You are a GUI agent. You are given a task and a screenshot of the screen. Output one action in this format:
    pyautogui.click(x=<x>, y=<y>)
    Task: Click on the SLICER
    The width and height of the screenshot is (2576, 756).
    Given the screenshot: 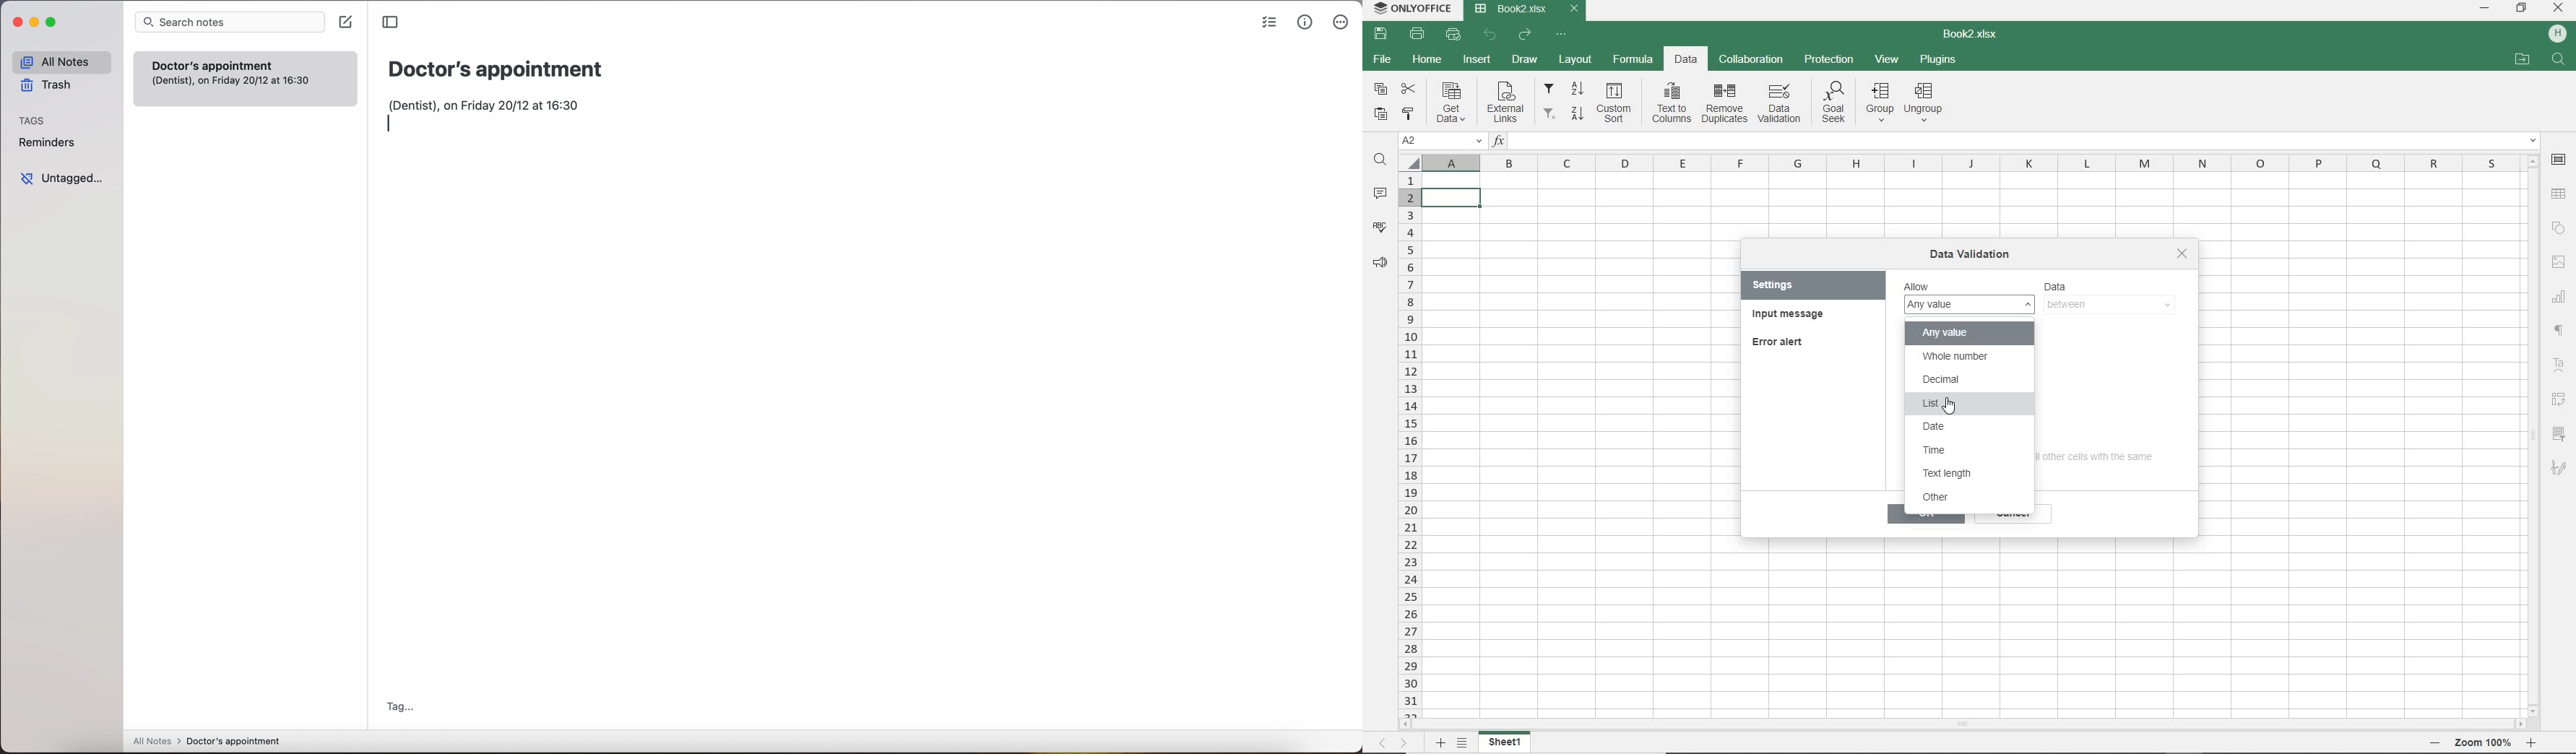 What is the action you would take?
    pyautogui.click(x=2559, y=435)
    